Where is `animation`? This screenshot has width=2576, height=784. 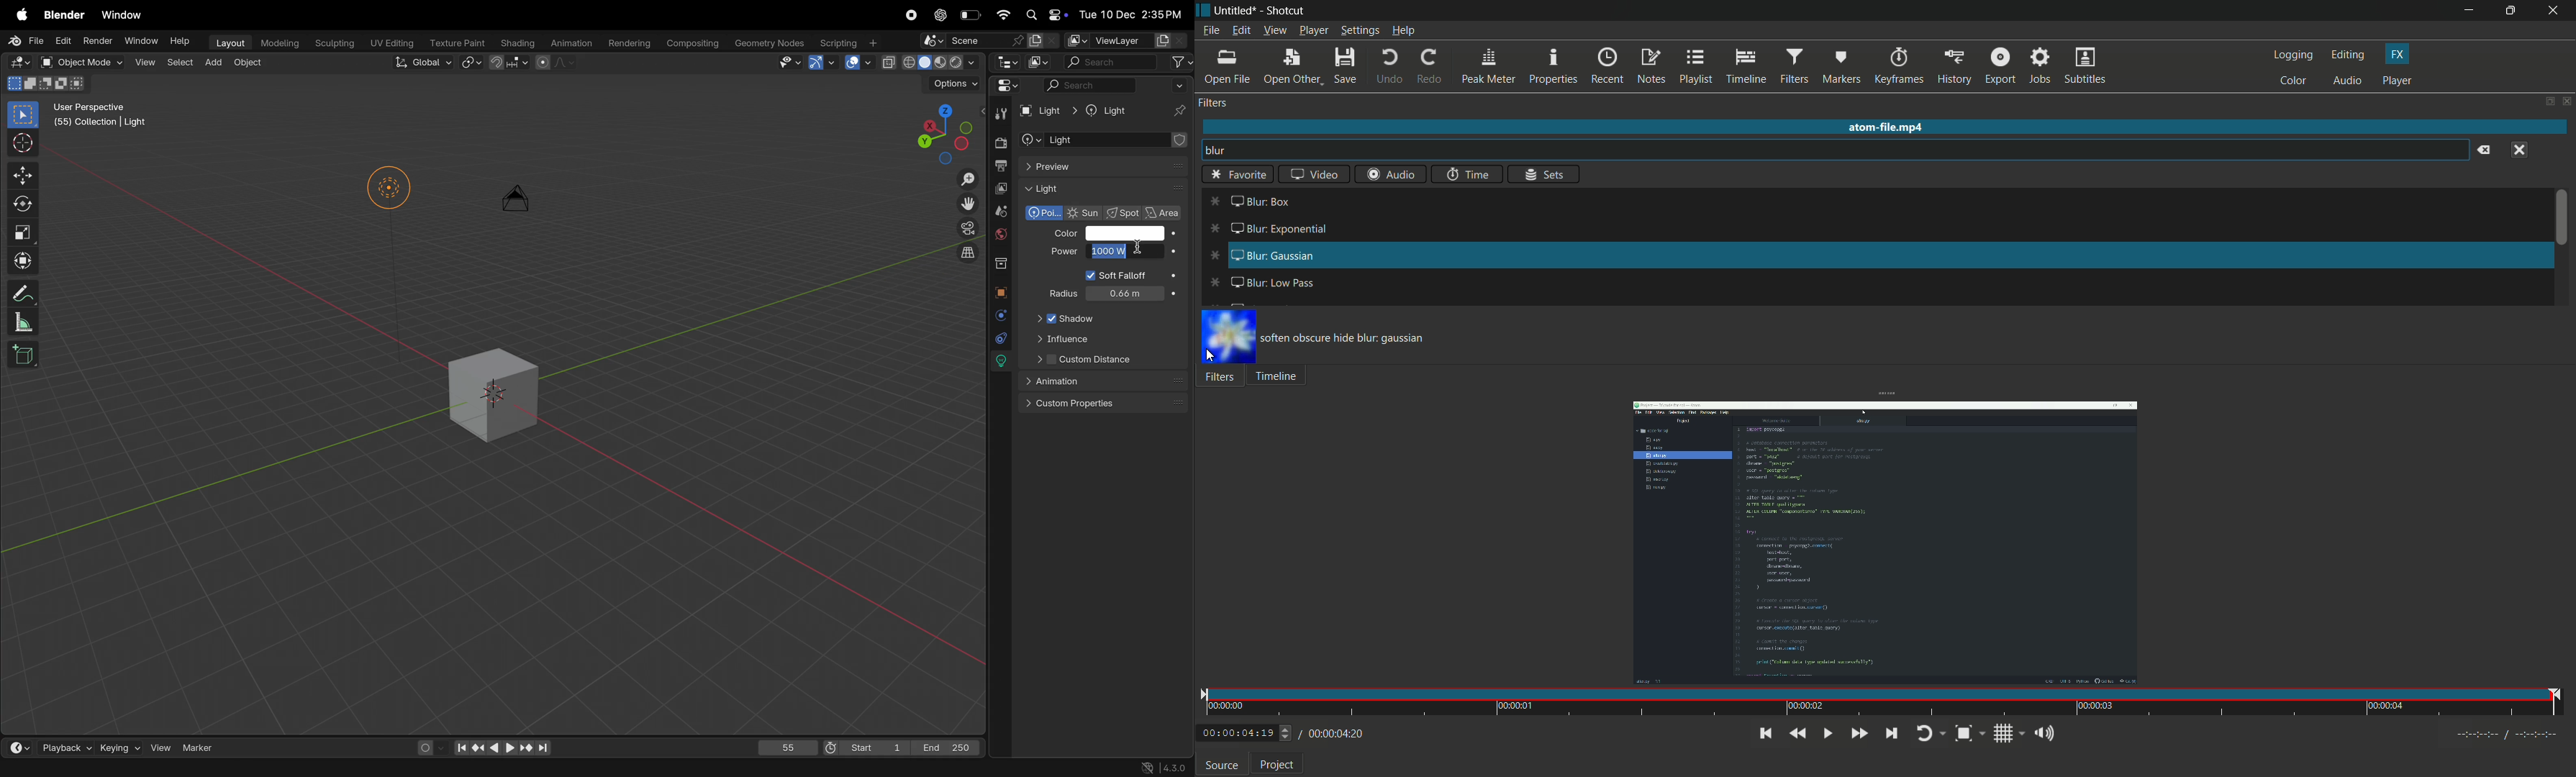 animation is located at coordinates (571, 43).